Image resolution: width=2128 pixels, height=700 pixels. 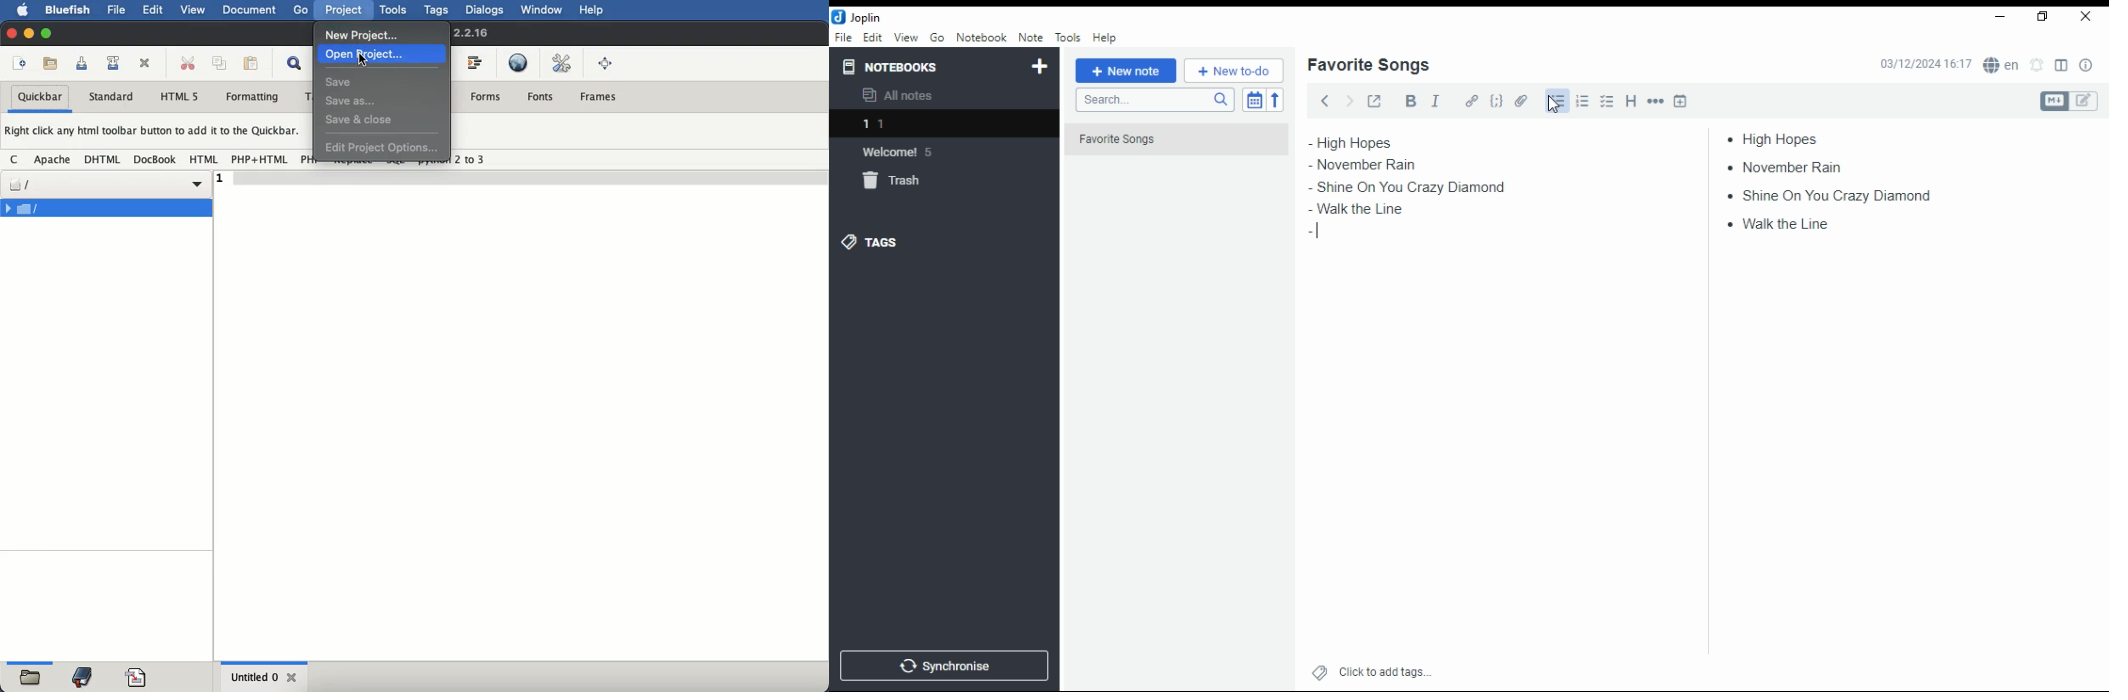 What do you see at coordinates (1826, 194) in the screenshot?
I see `shine on you crazy diamond` at bounding box center [1826, 194].